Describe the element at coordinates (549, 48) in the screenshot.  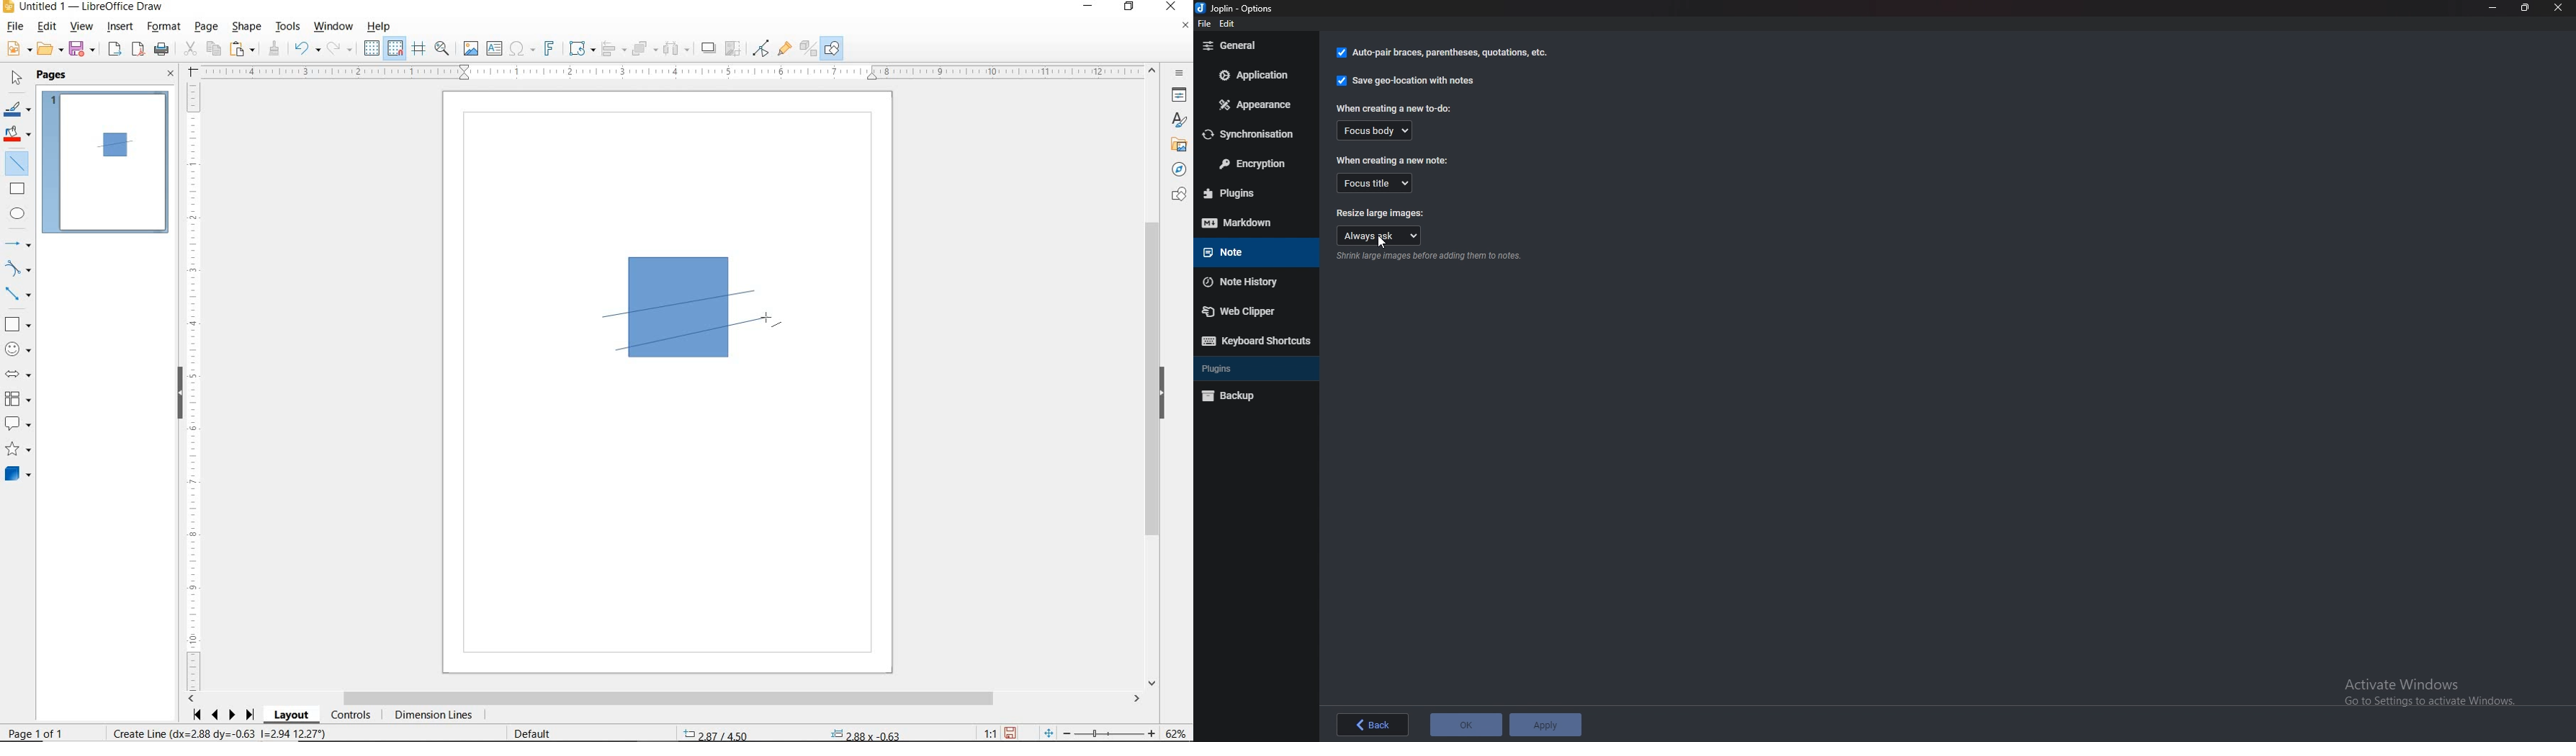
I see `INSERT FRONTWORK TEXT` at that location.